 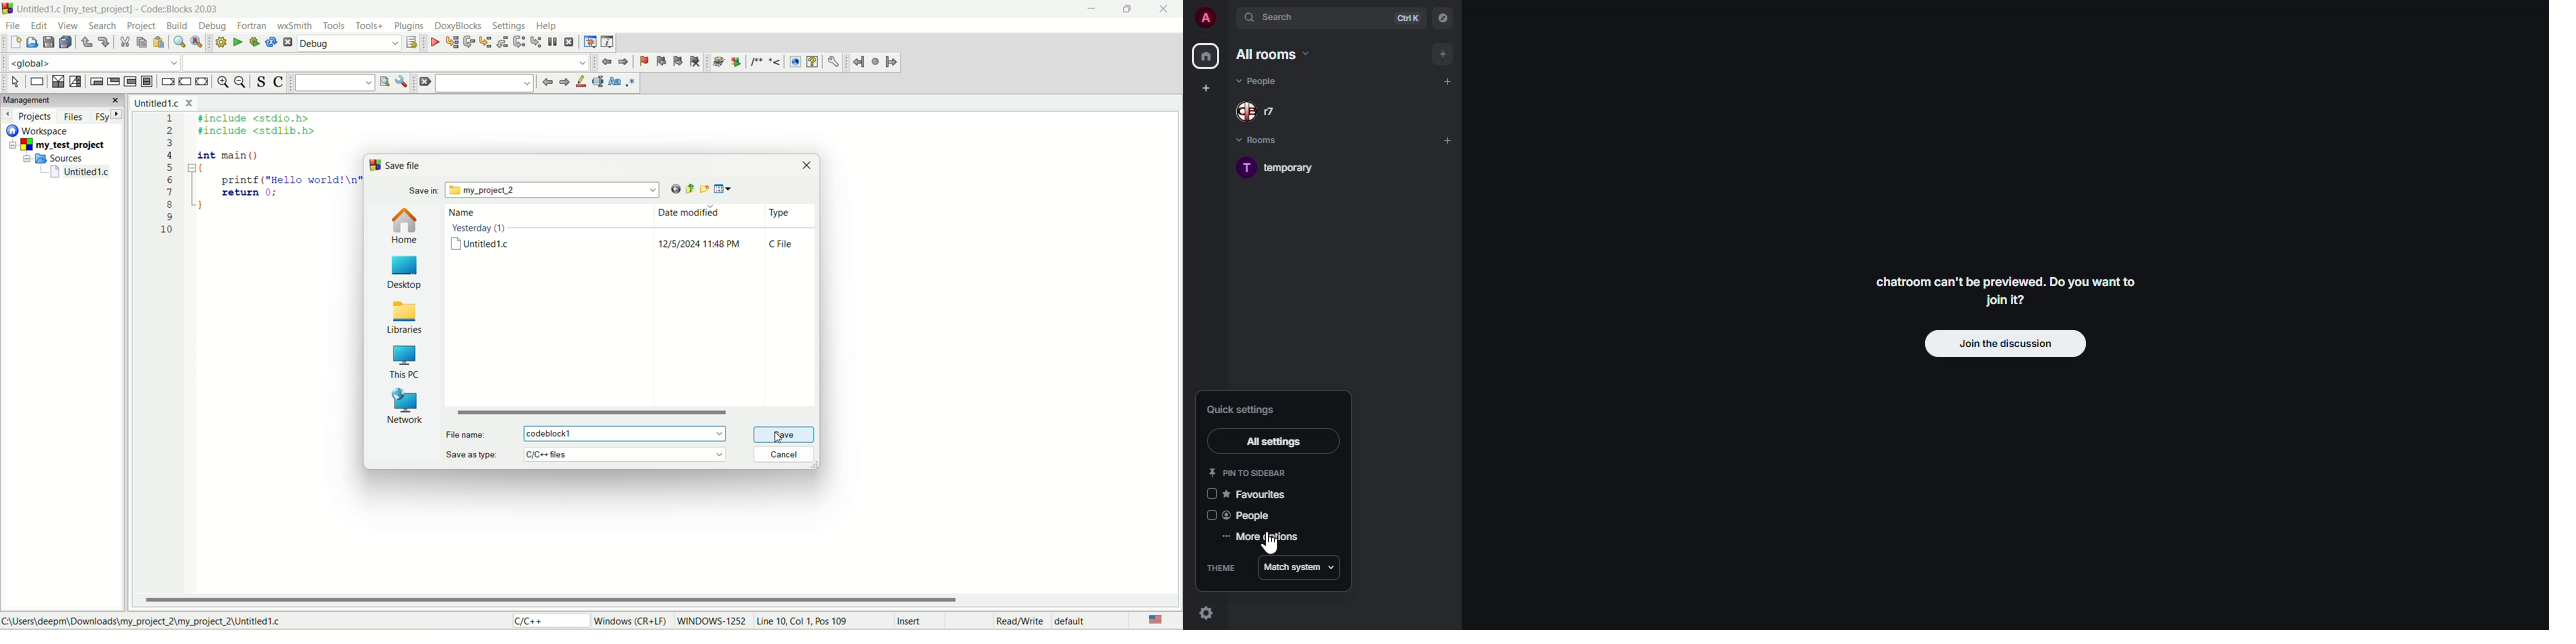 I want to click on entry condition loop, so click(x=94, y=81).